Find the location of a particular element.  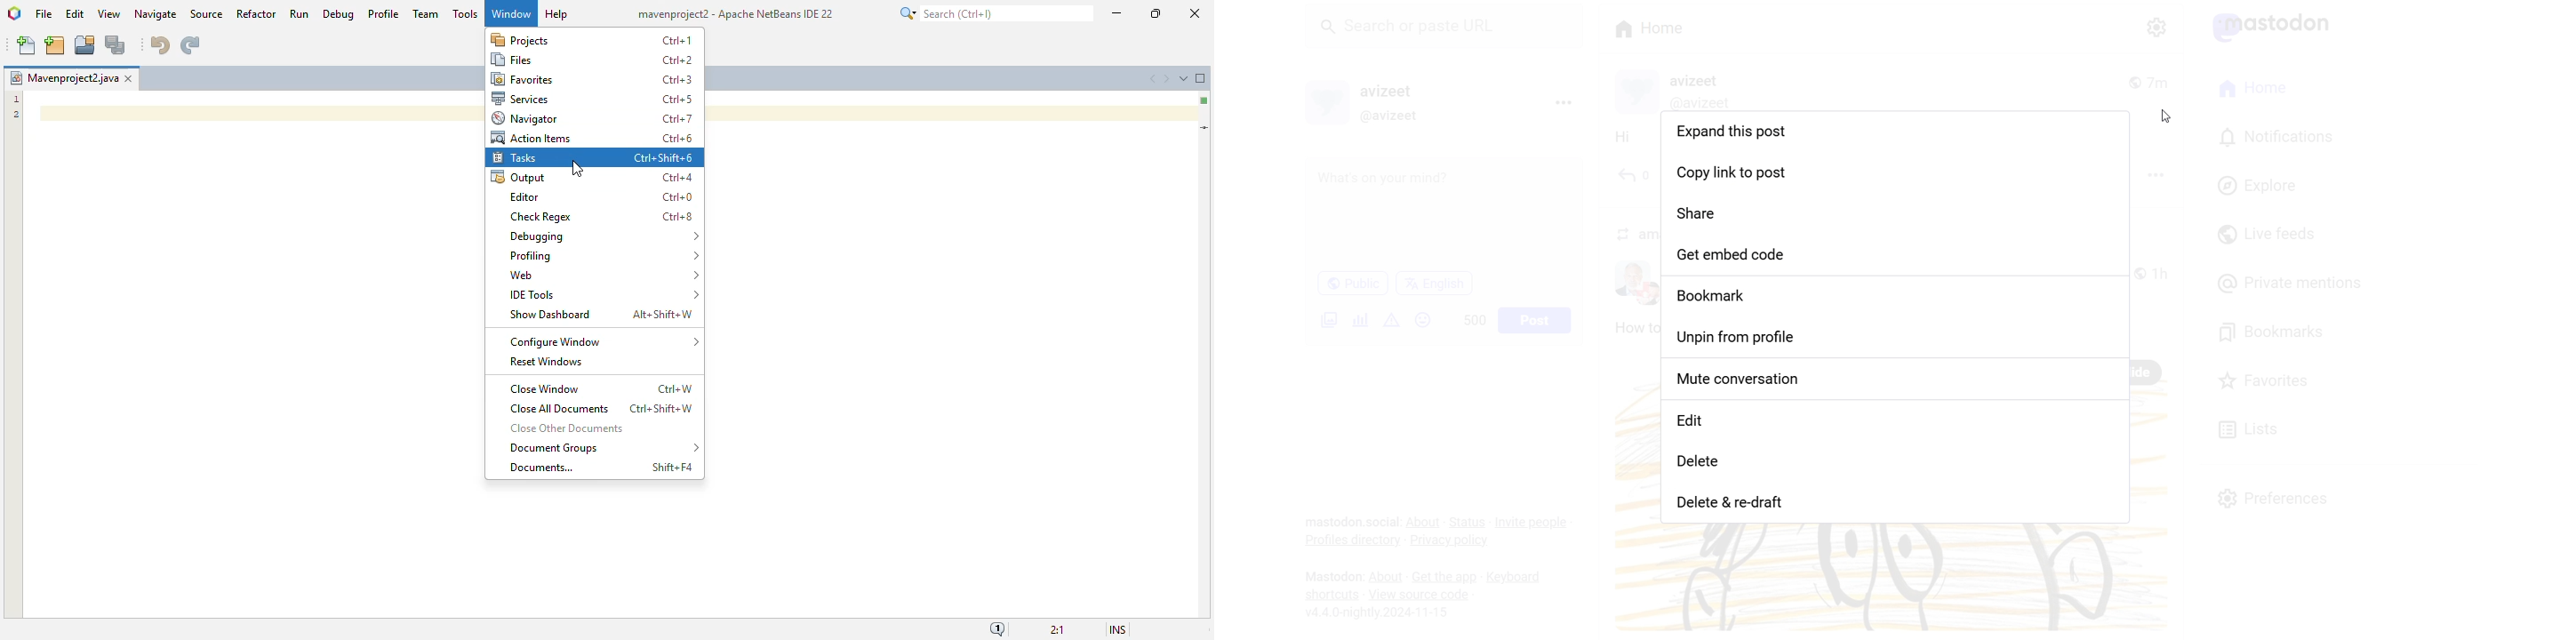

Post is located at coordinates (1536, 319).